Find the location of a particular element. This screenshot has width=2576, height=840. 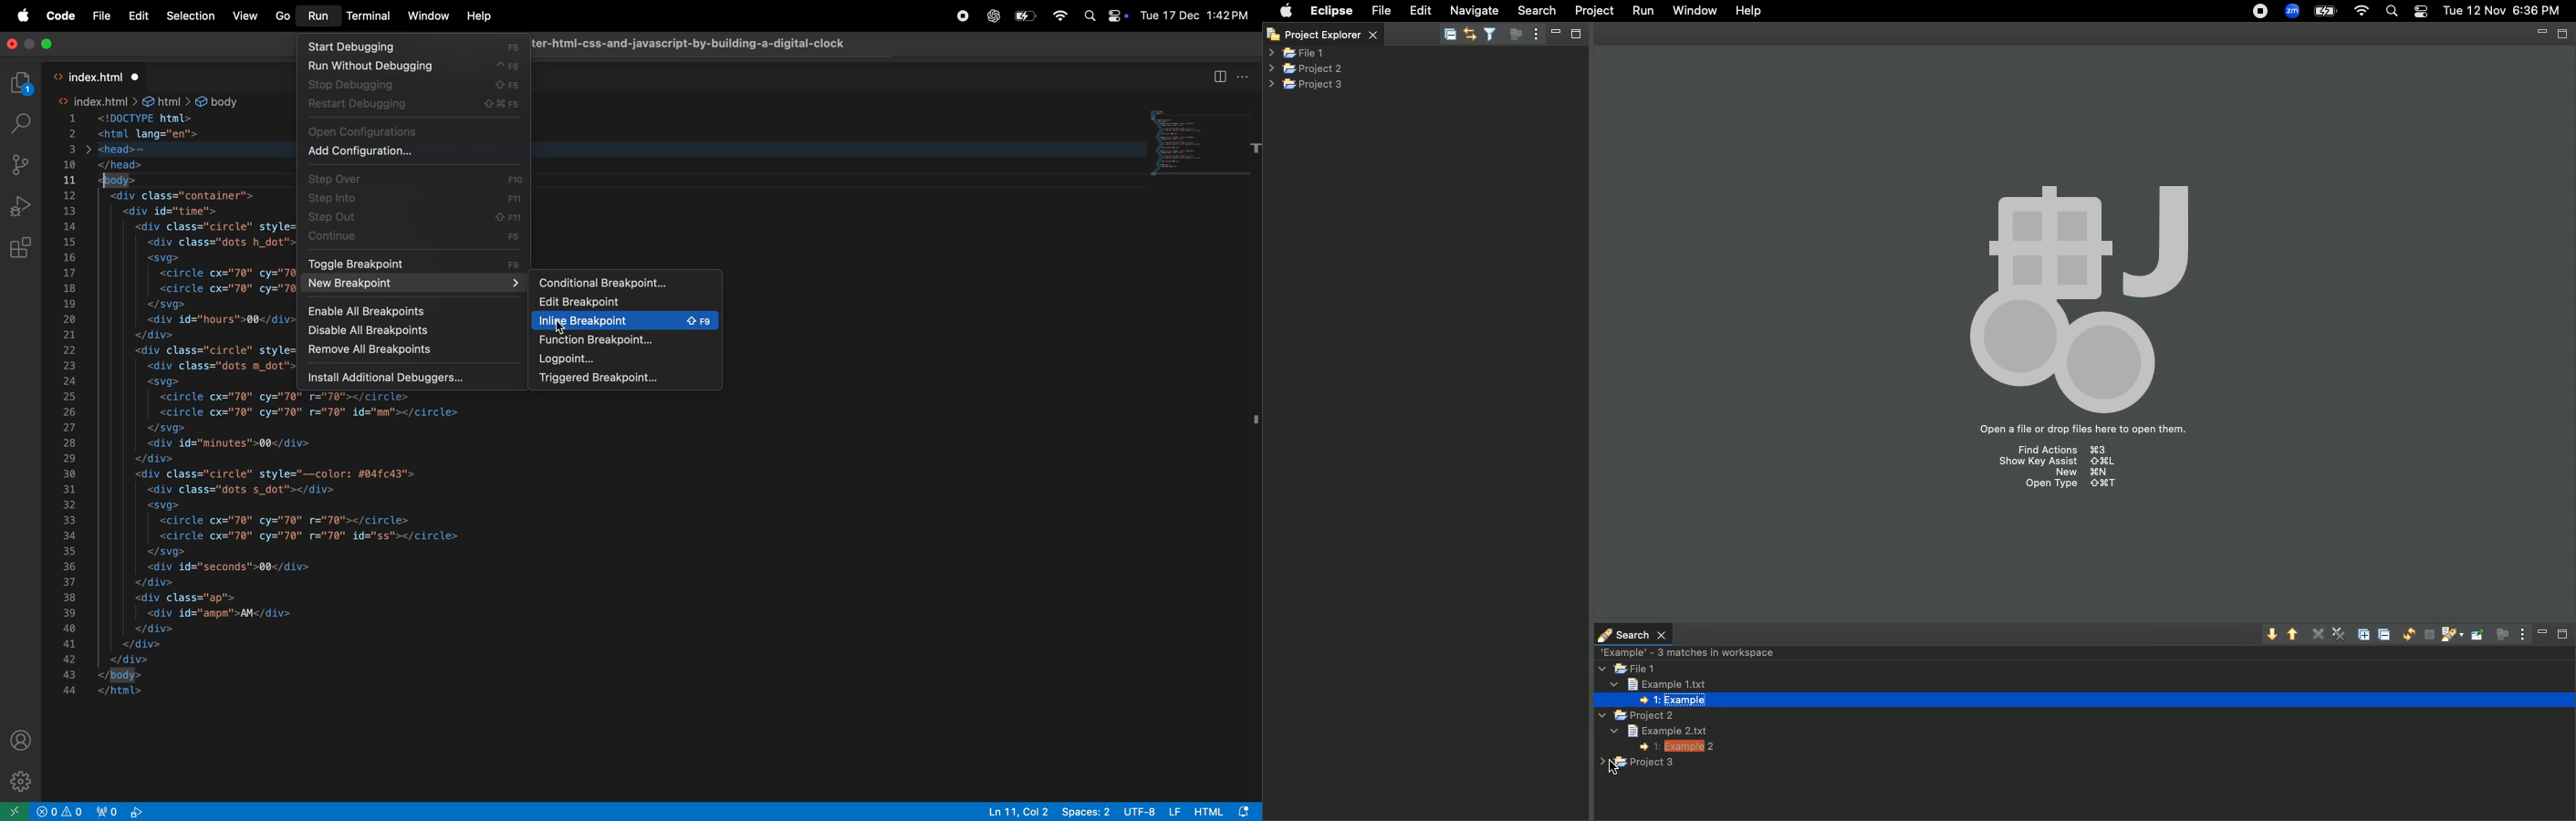

view port is located at coordinates (123, 811).